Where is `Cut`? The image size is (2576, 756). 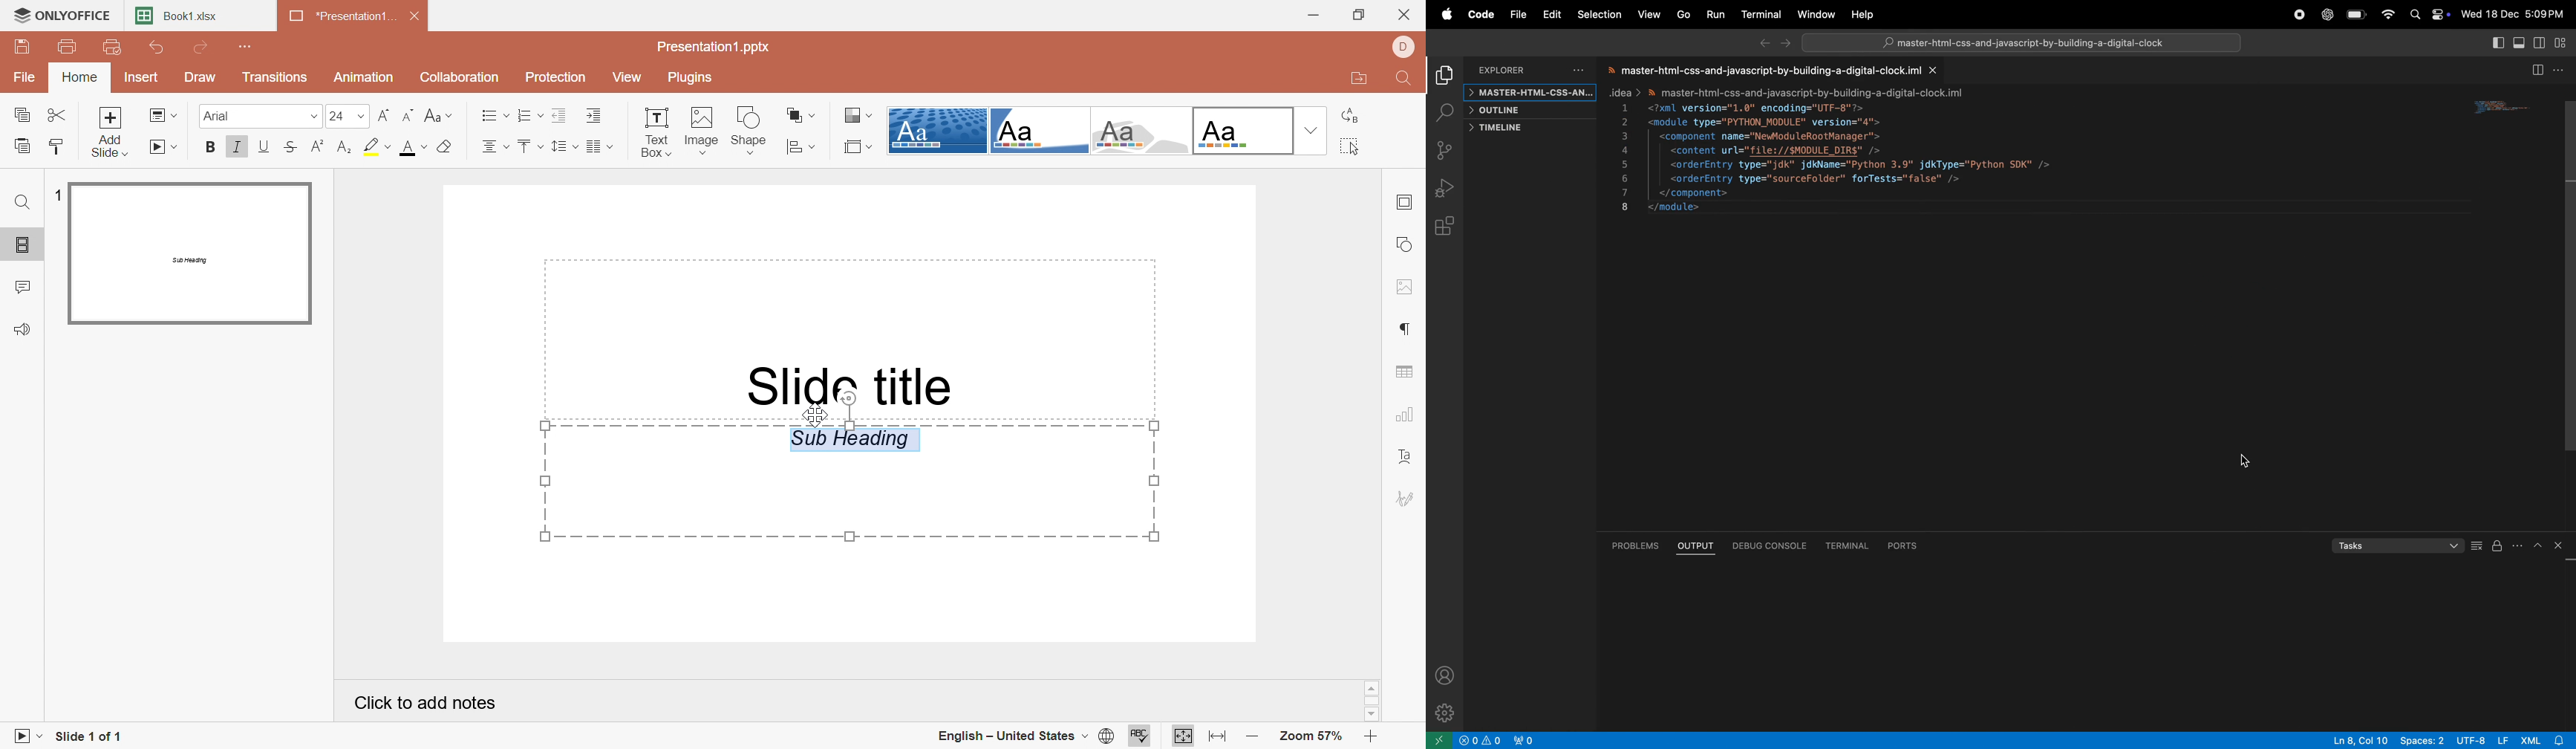 Cut is located at coordinates (57, 114).